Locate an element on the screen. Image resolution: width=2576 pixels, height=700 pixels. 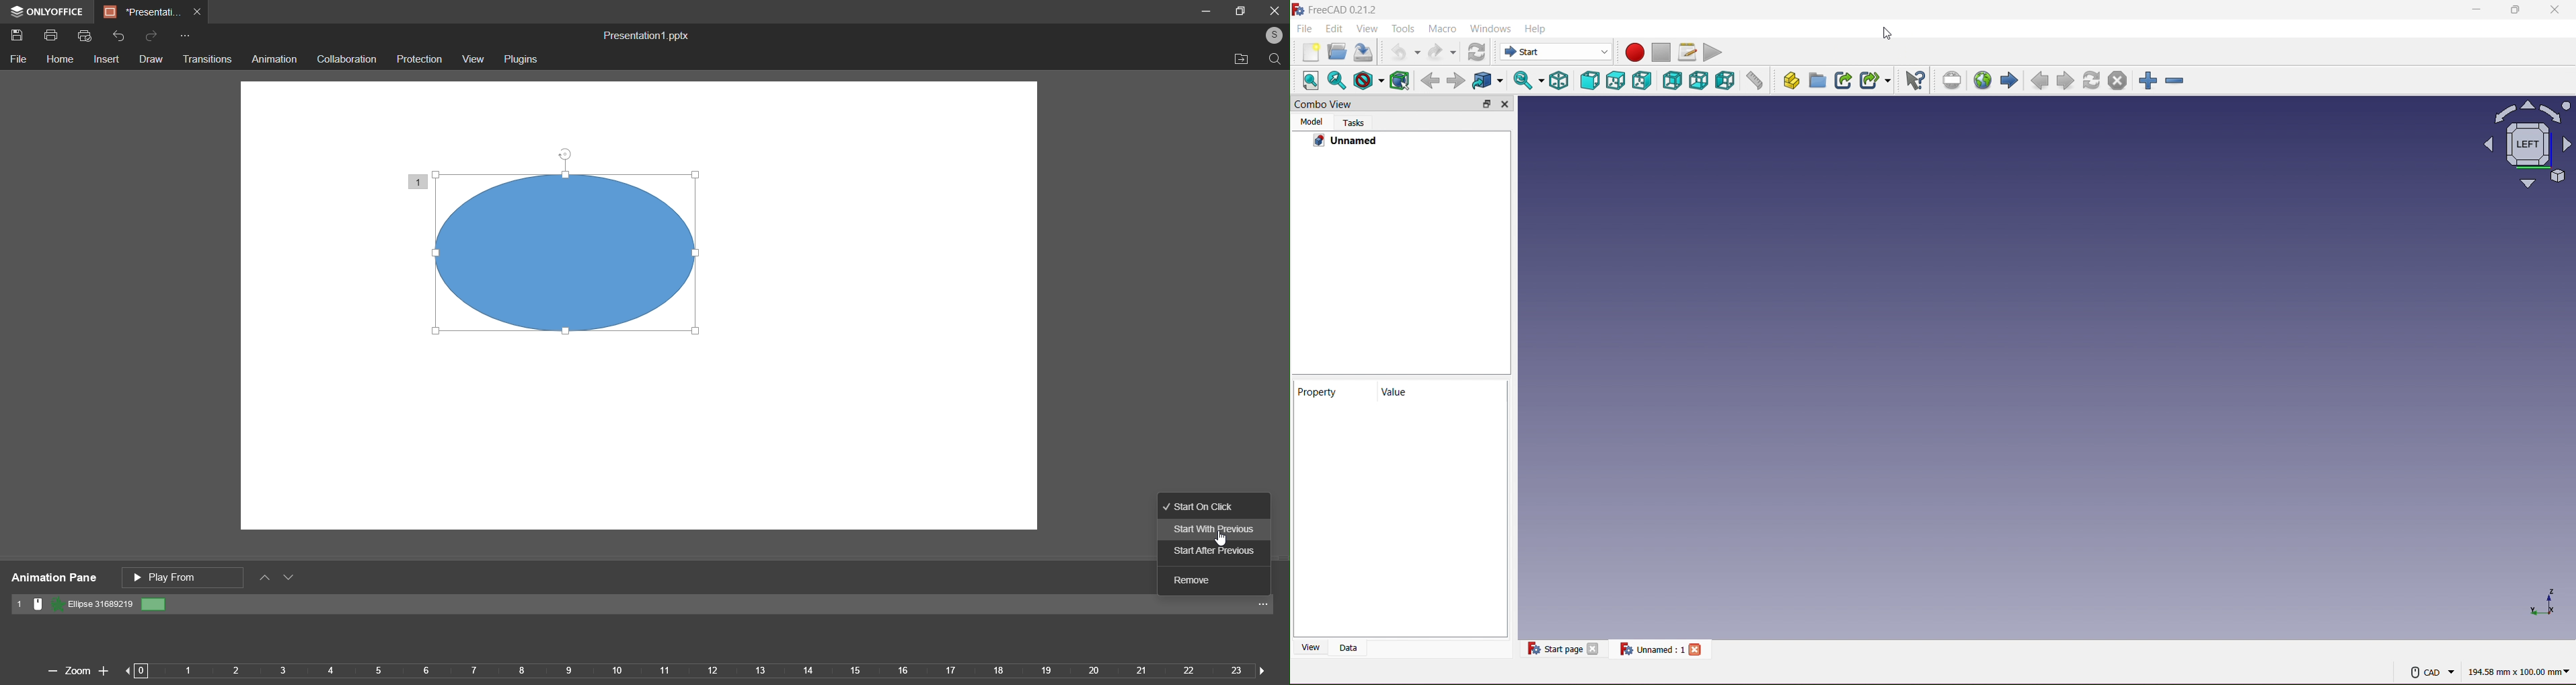
play all is located at coordinates (184, 576).